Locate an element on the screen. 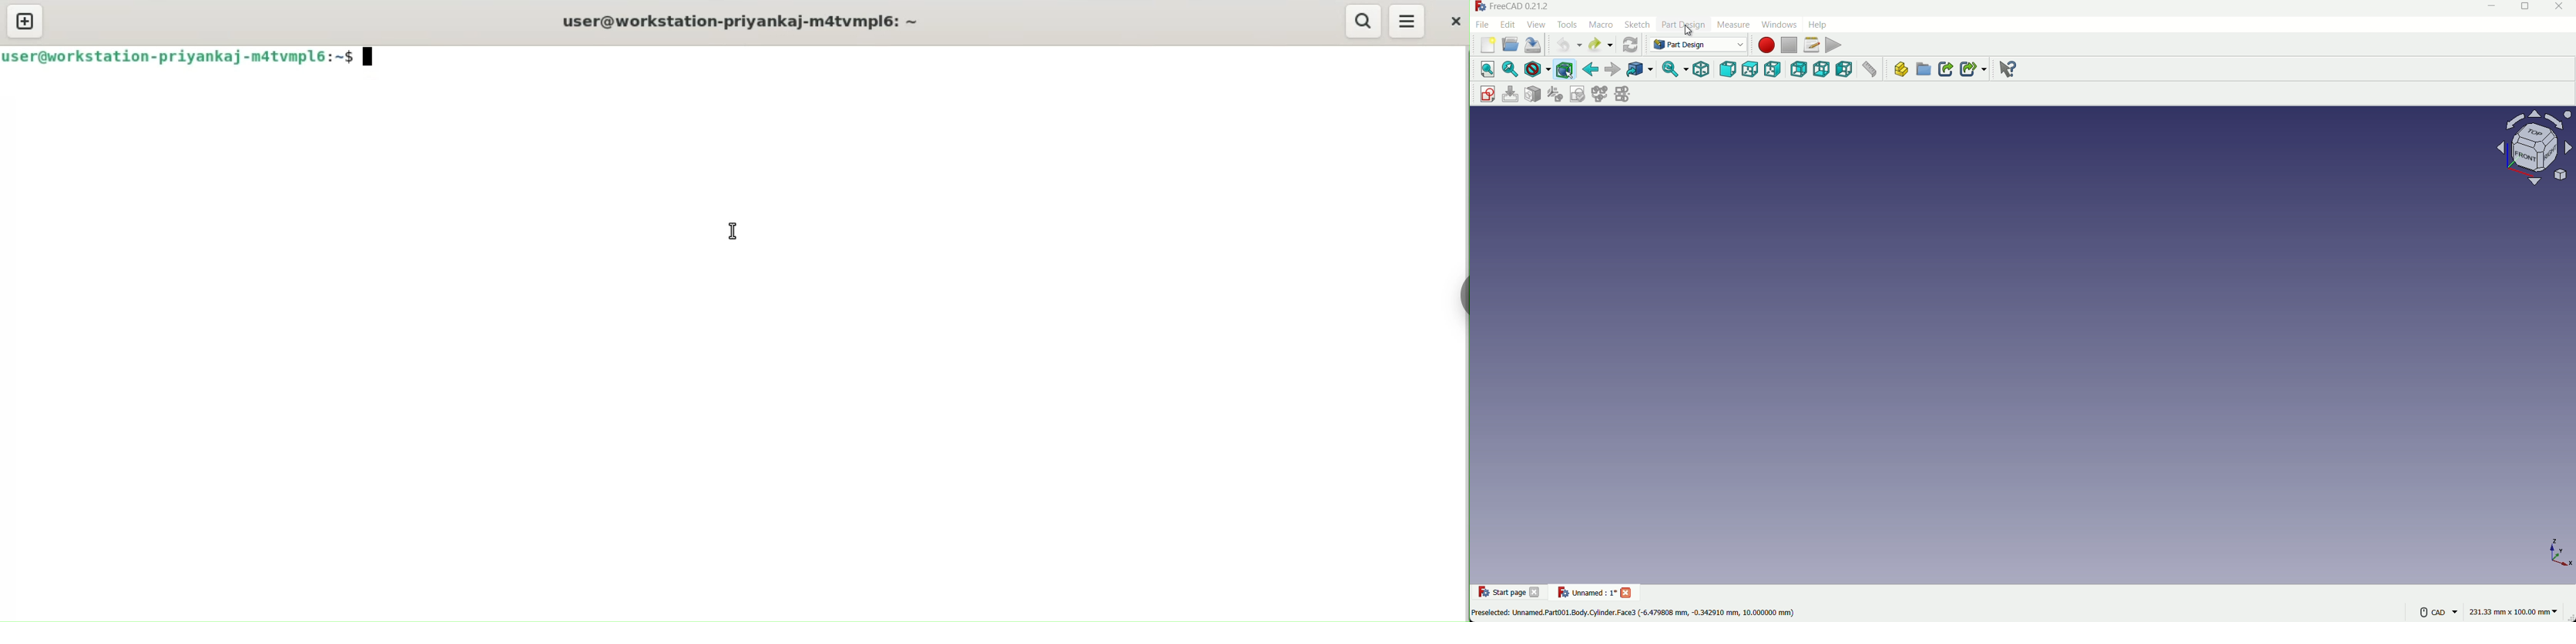  edit sketch is located at coordinates (1511, 94).